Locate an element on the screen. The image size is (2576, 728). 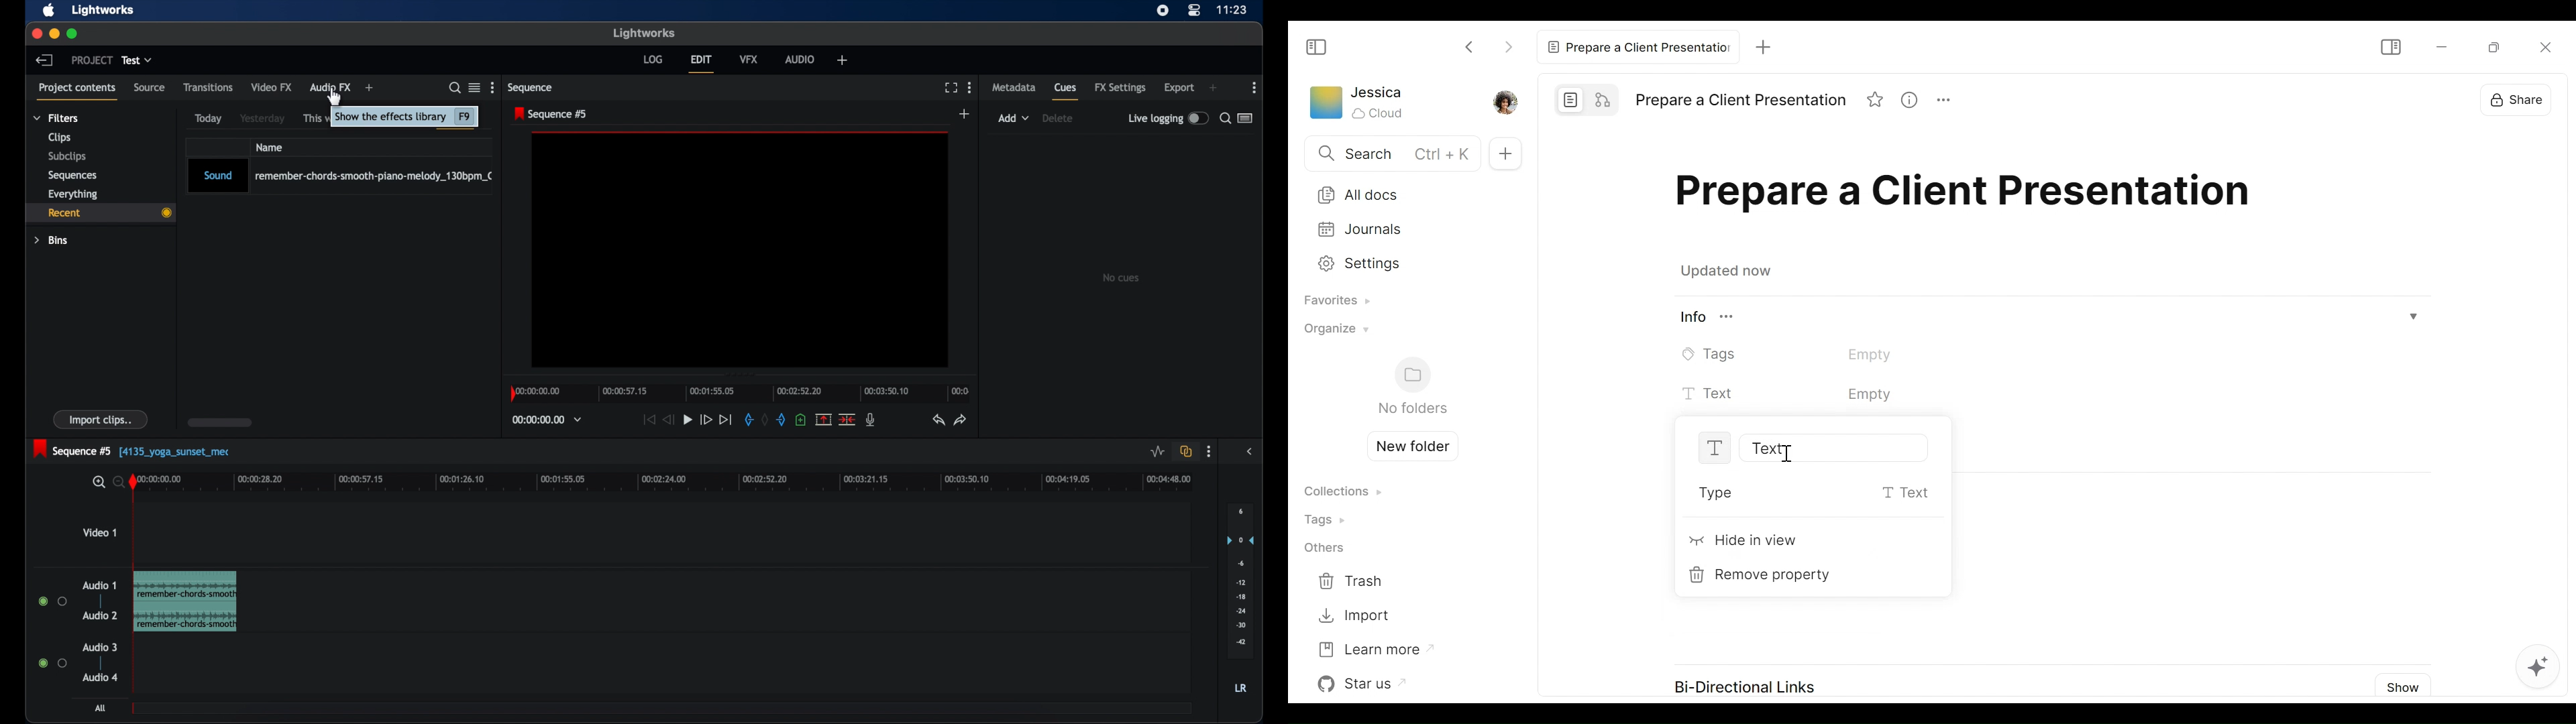
toggle list  or logger view is located at coordinates (1245, 118).